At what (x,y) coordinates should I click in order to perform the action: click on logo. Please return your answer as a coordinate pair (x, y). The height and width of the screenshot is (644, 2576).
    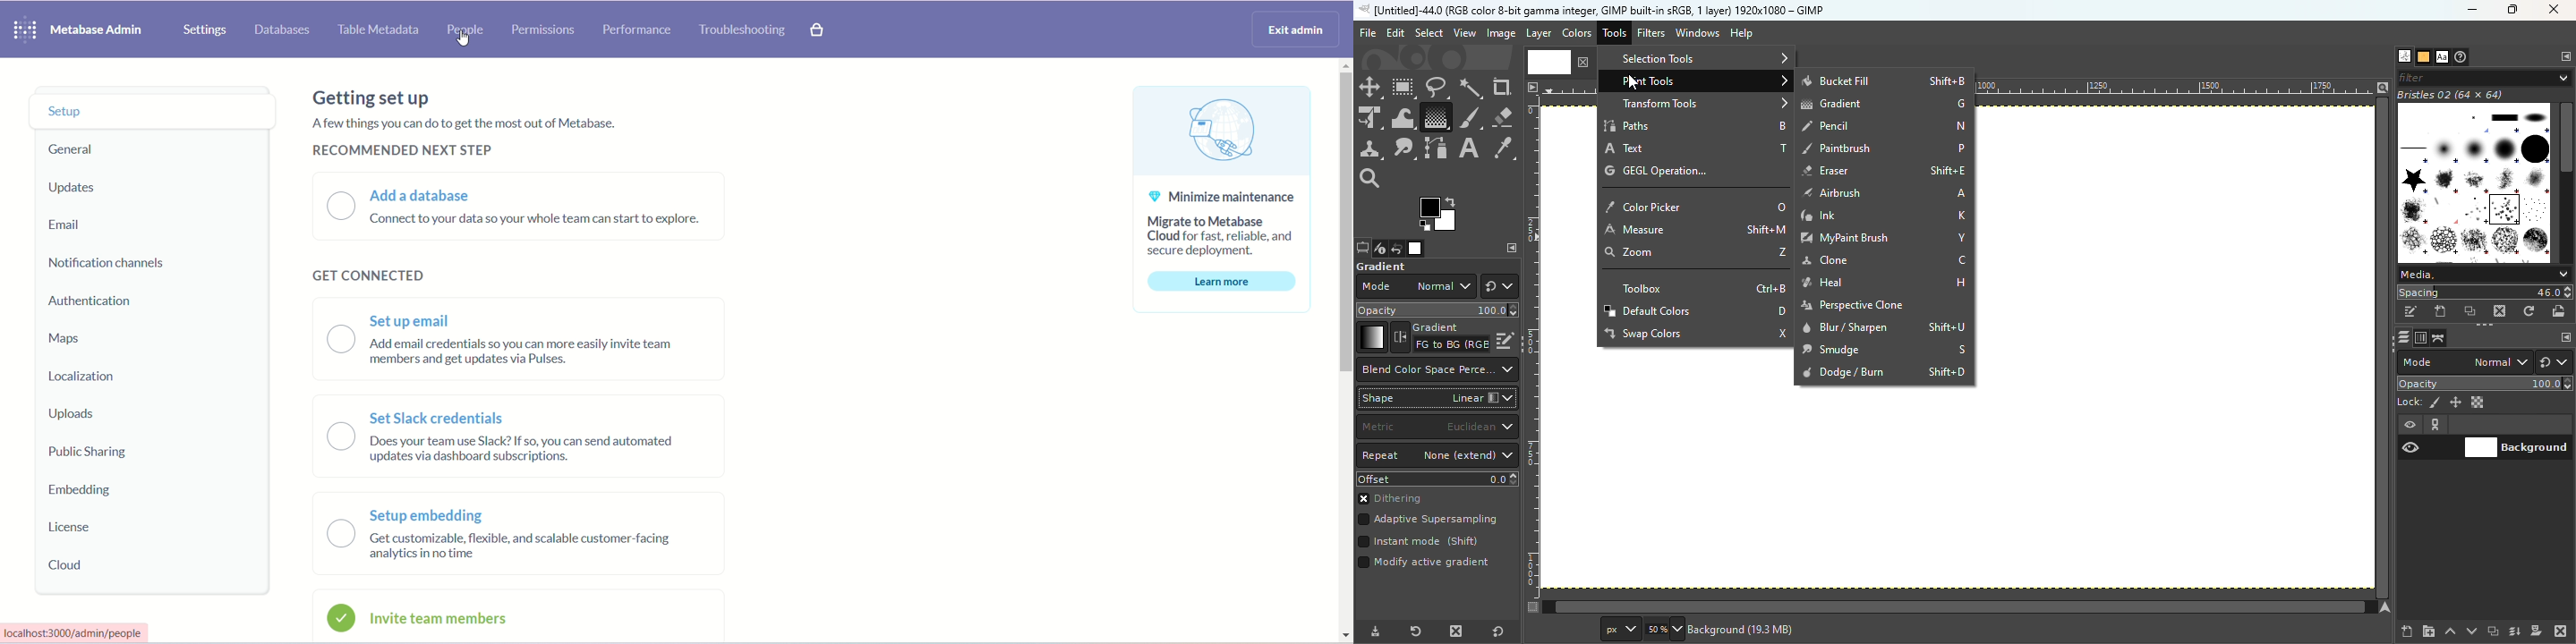
    Looking at the image, I should click on (25, 29).